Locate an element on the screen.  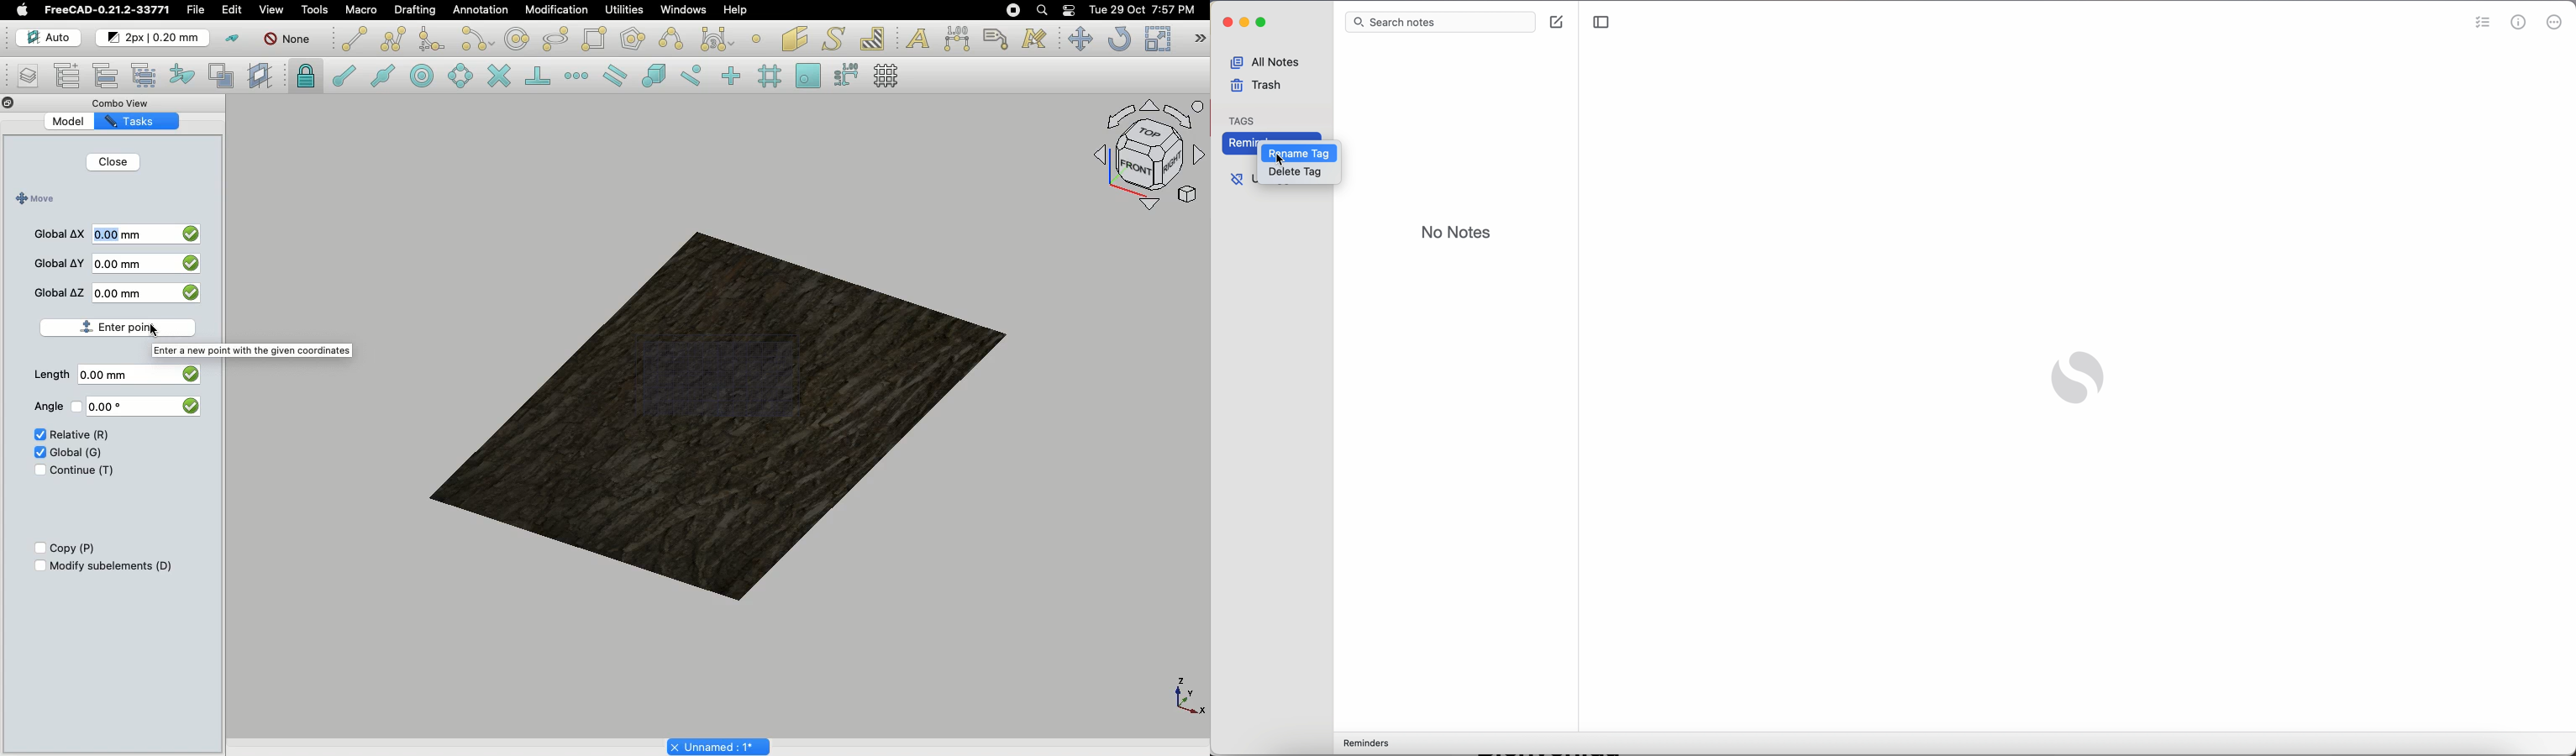
Check is located at coordinates (39, 451).